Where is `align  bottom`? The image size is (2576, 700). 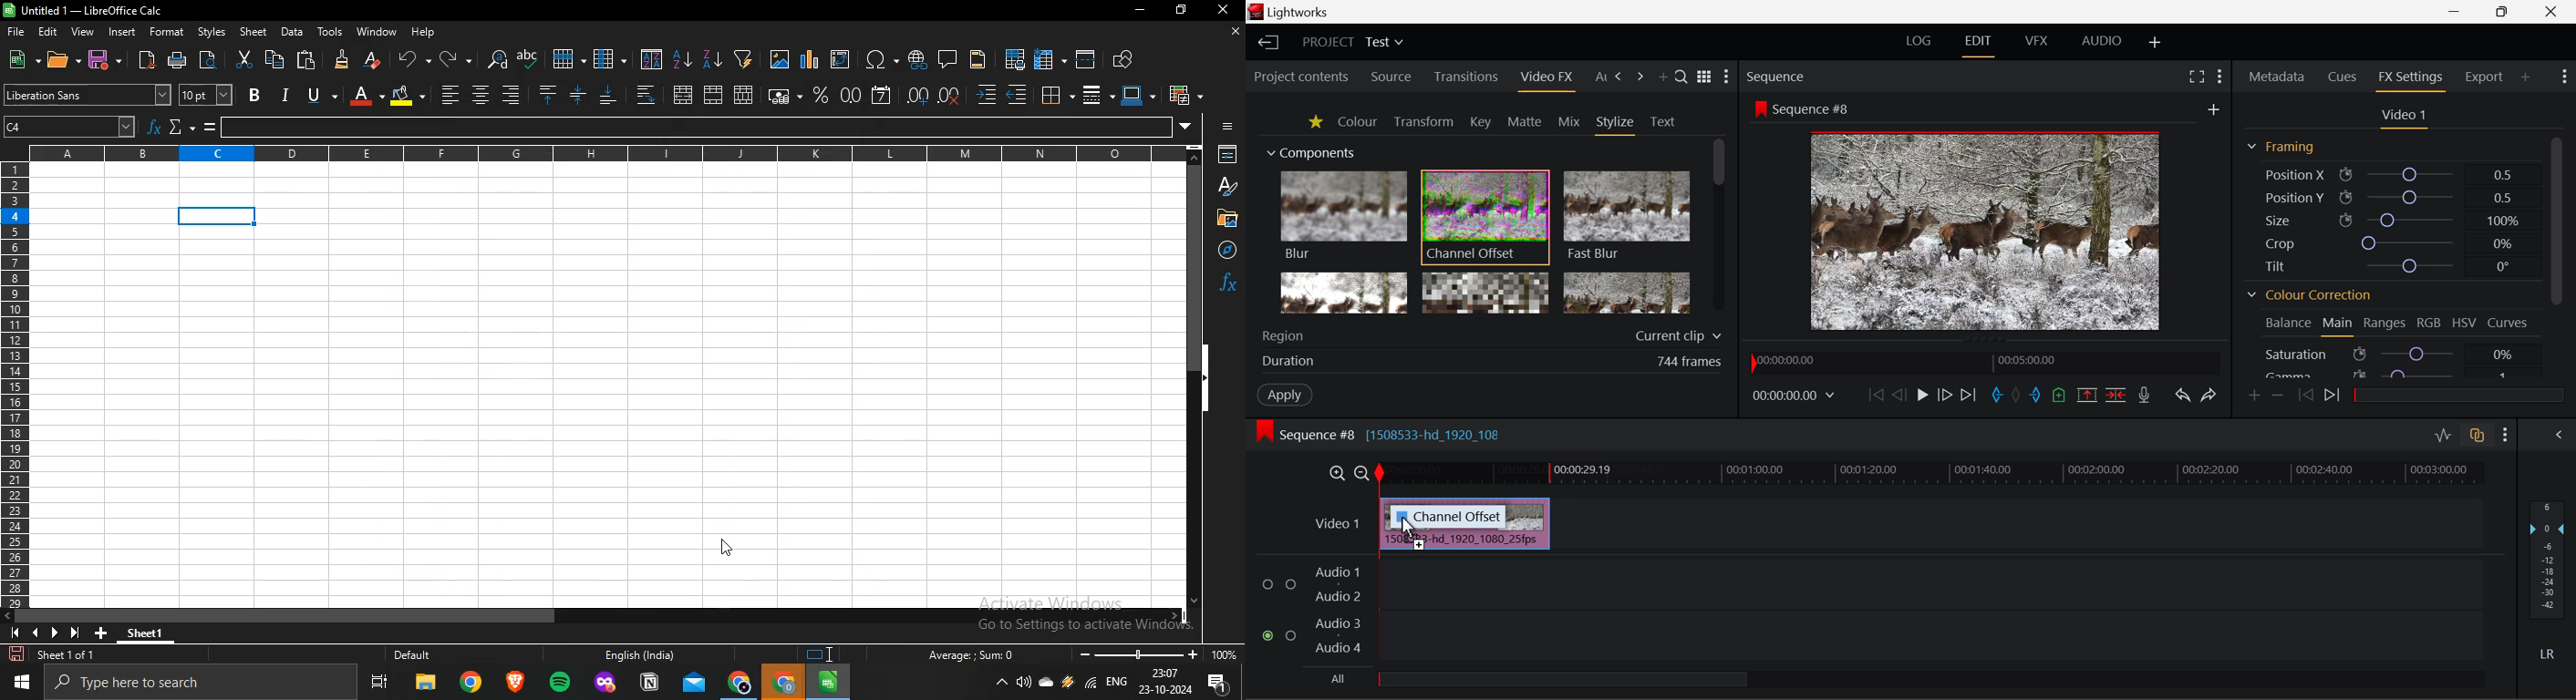 align  bottom is located at coordinates (610, 96).